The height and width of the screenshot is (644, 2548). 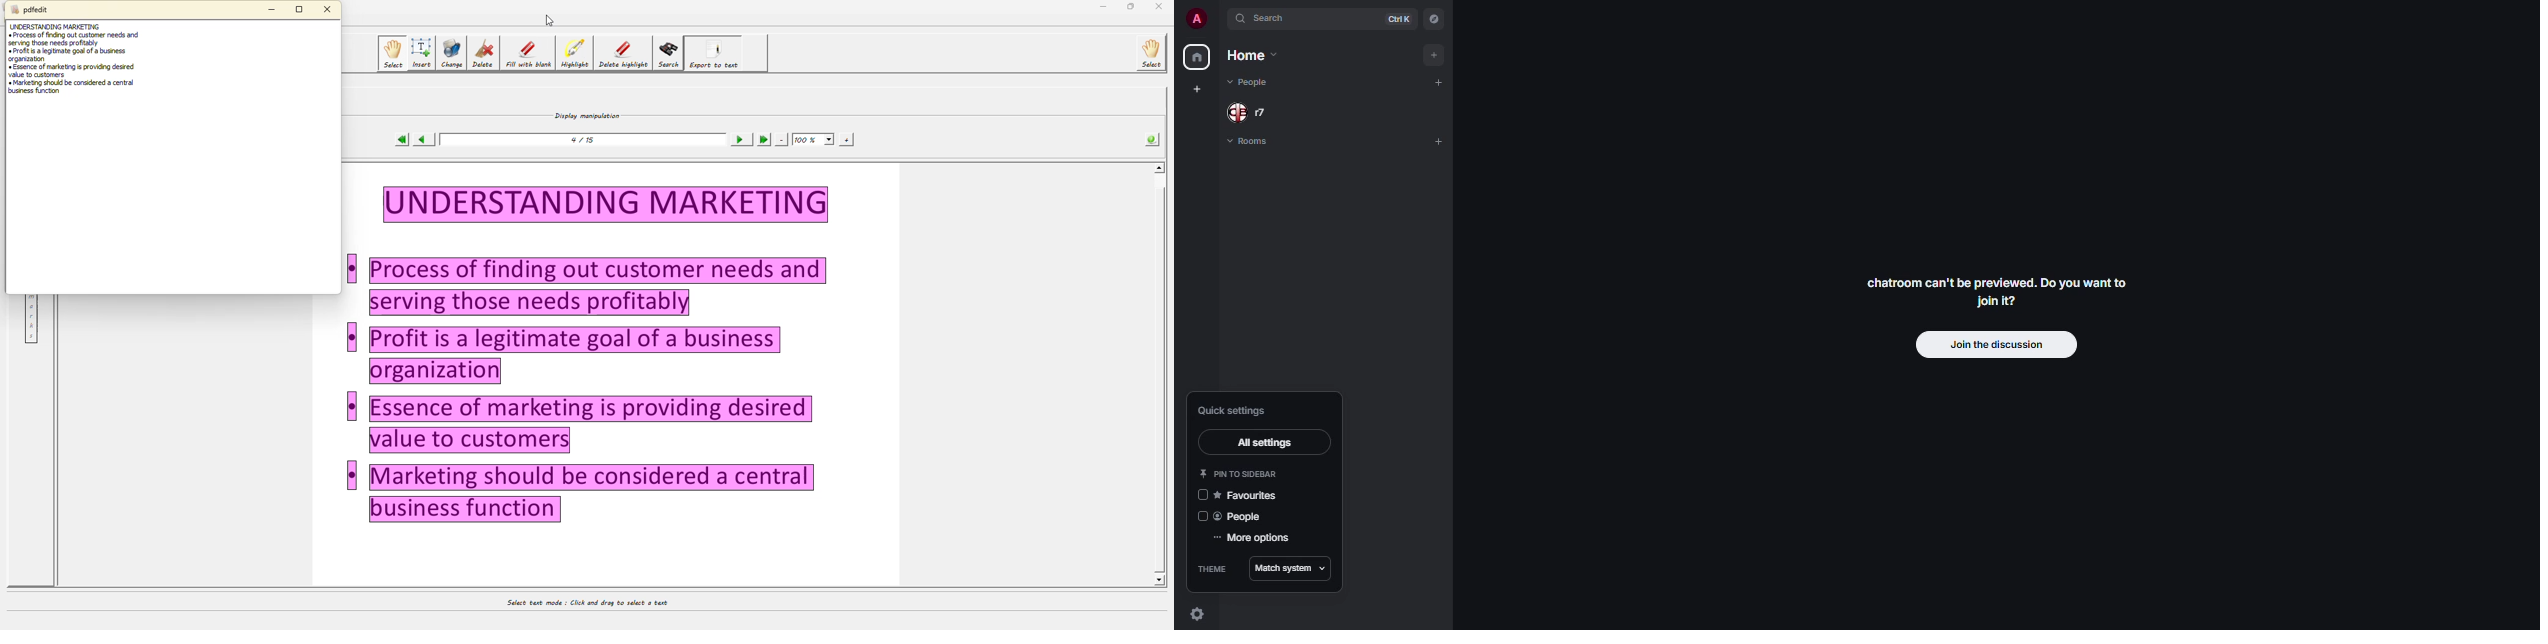 What do you see at coordinates (1197, 88) in the screenshot?
I see `create space` at bounding box center [1197, 88].